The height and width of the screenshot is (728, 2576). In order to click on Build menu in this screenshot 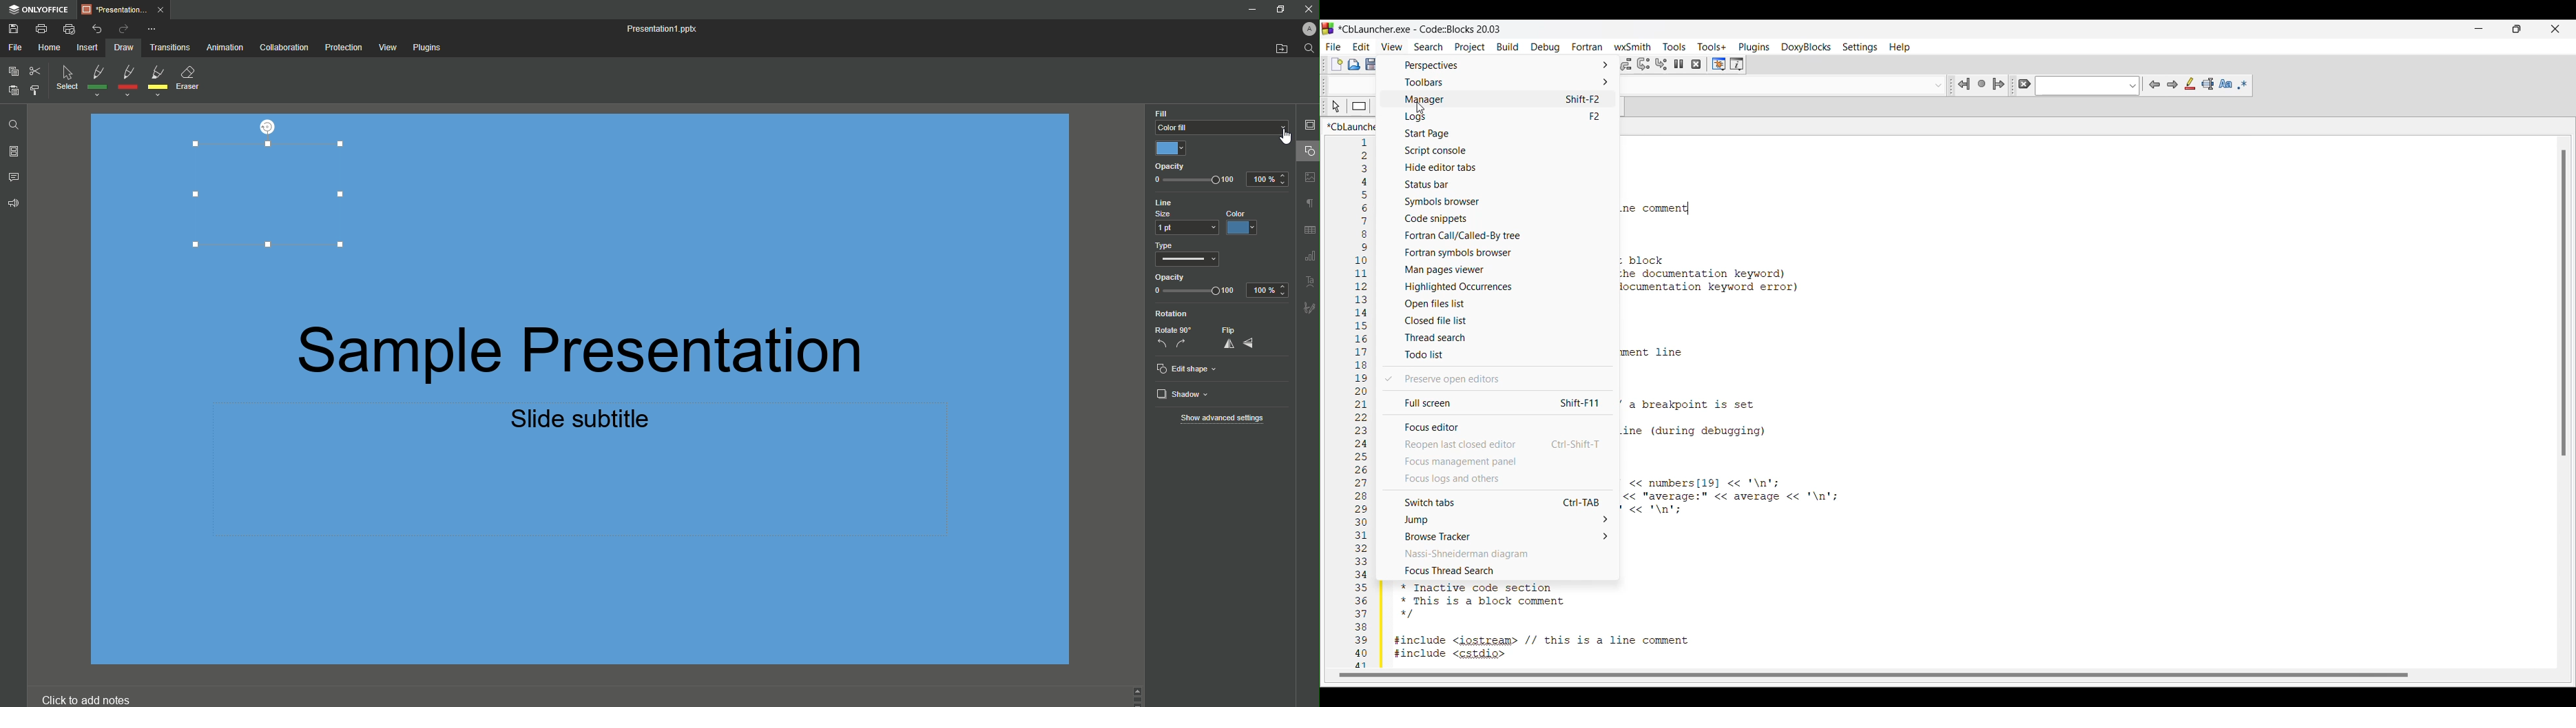, I will do `click(1507, 46)`.